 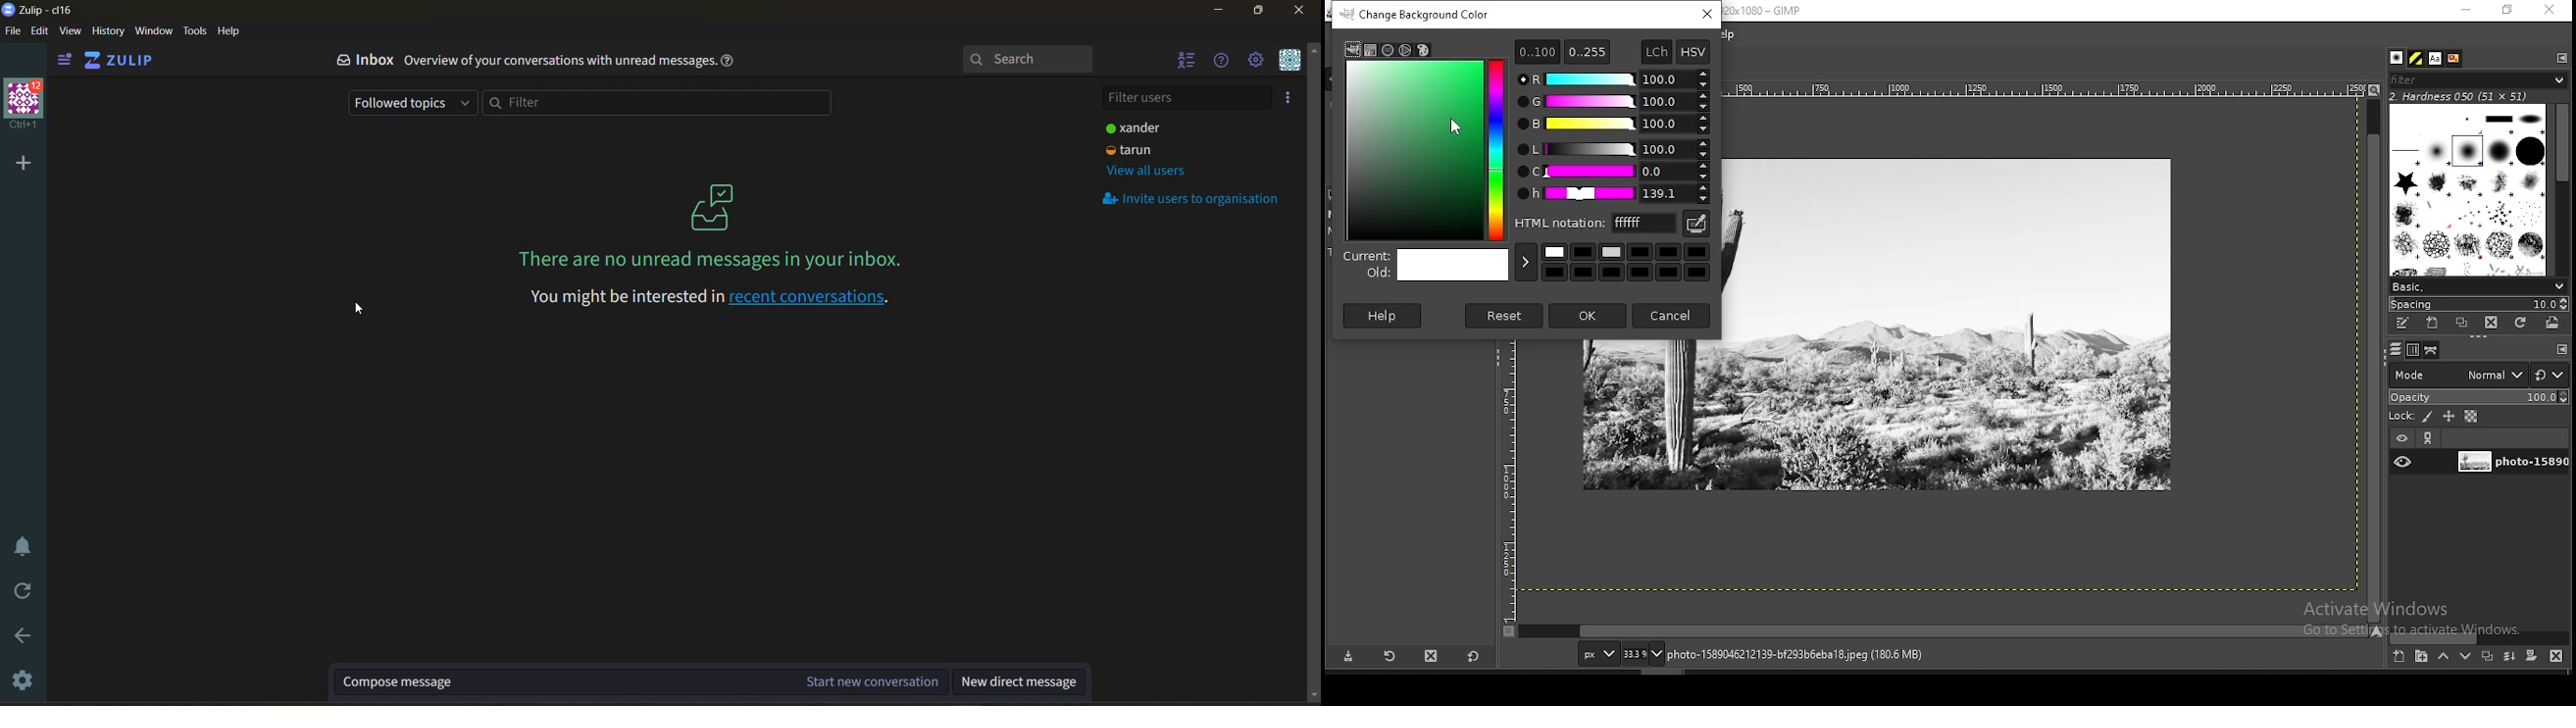 What do you see at coordinates (664, 103) in the screenshot?
I see `filter` at bounding box center [664, 103].